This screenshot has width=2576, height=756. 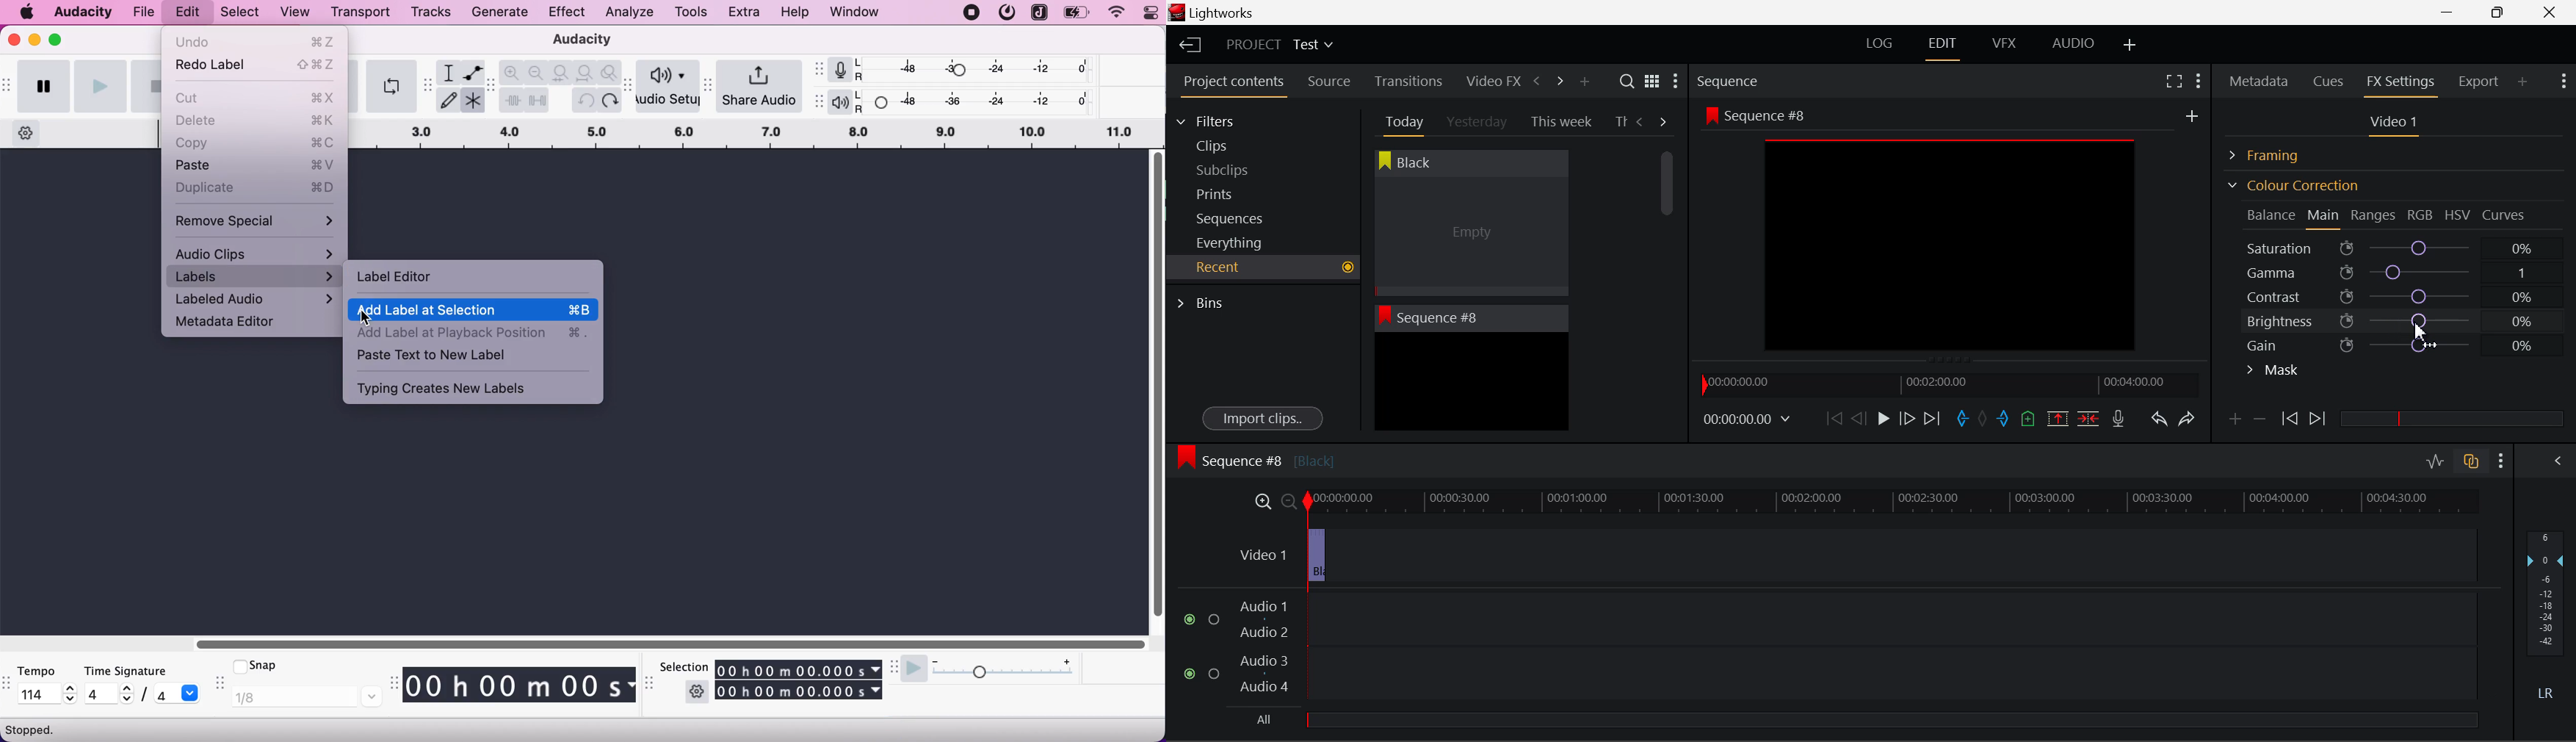 What do you see at coordinates (2174, 80) in the screenshot?
I see `Full Screen` at bounding box center [2174, 80].